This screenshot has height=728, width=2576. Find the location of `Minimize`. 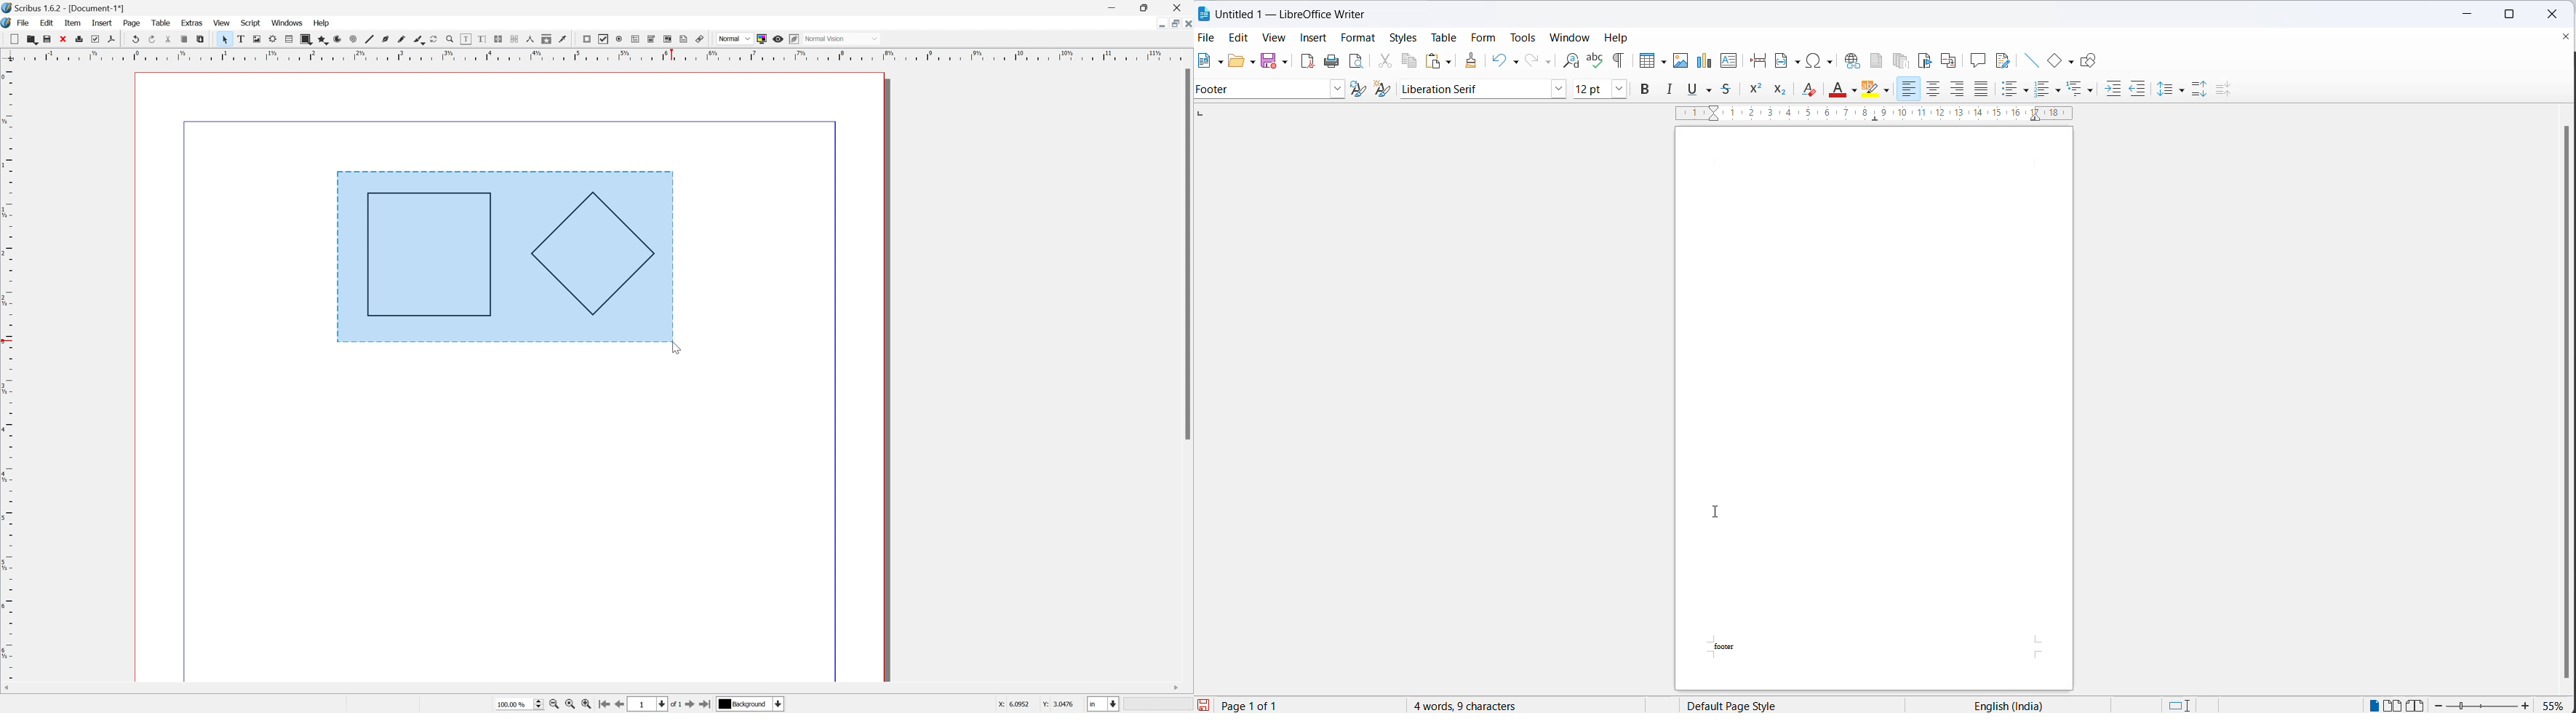

Minimize is located at coordinates (1113, 7).